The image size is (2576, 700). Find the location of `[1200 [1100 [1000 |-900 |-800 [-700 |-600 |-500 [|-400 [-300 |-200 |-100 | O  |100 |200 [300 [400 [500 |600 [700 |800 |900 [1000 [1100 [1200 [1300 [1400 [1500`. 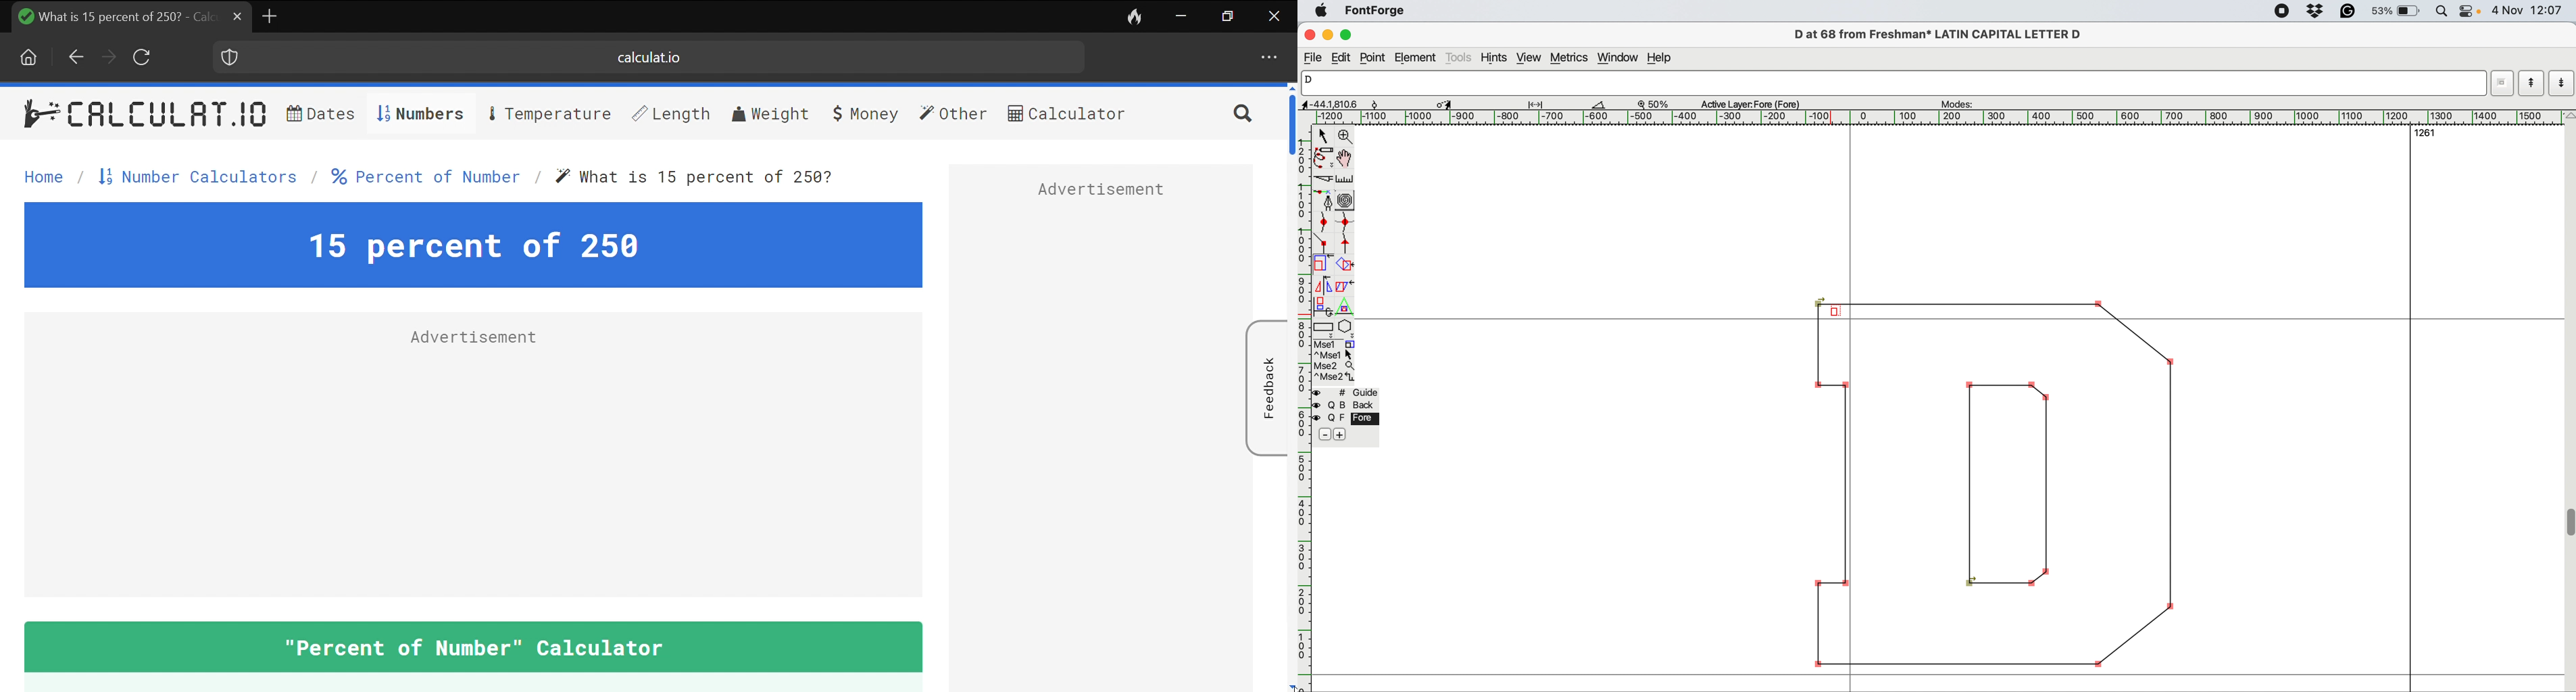

[1200 [1100 [1000 |-900 |-800 [-700 |-600 |-500 [|-400 [-300 |-200 |-100 | O  |100 |200 [300 [400 [500 |600 [700 |800 |900 [1000 [1100 [1200 [1300 [1400 [1500 is located at coordinates (1933, 116).